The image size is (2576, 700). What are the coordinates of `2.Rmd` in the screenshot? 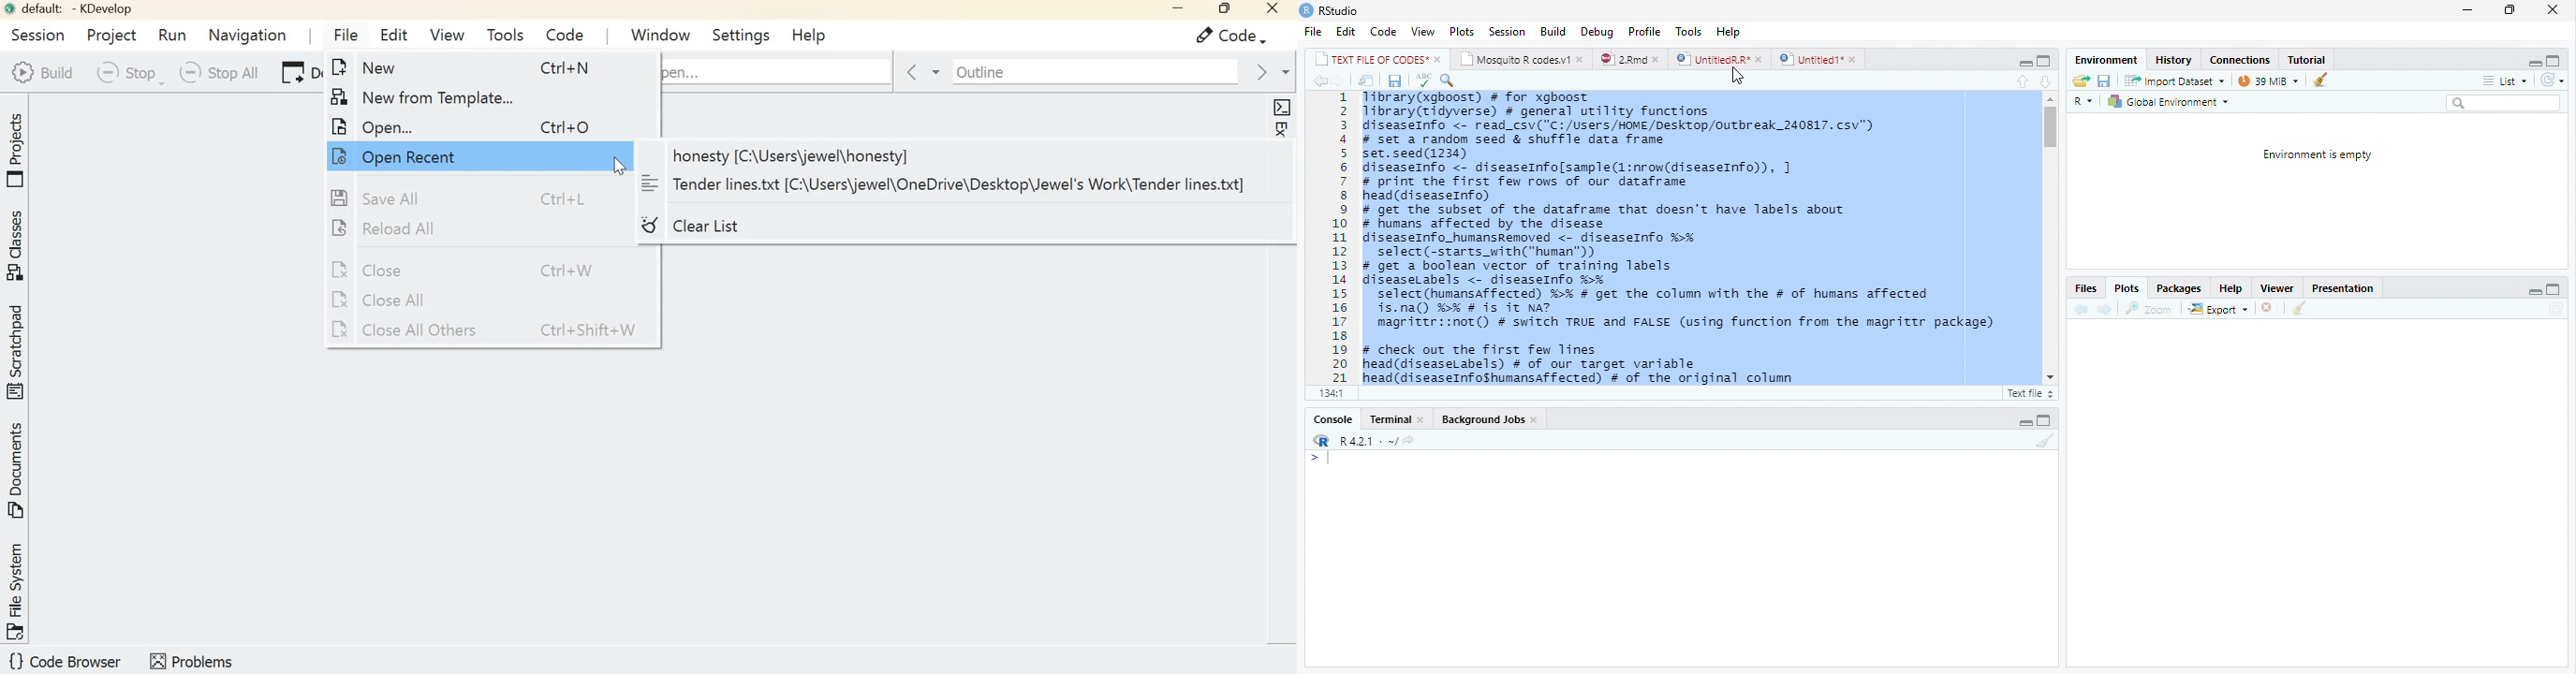 It's located at (1630, 59).